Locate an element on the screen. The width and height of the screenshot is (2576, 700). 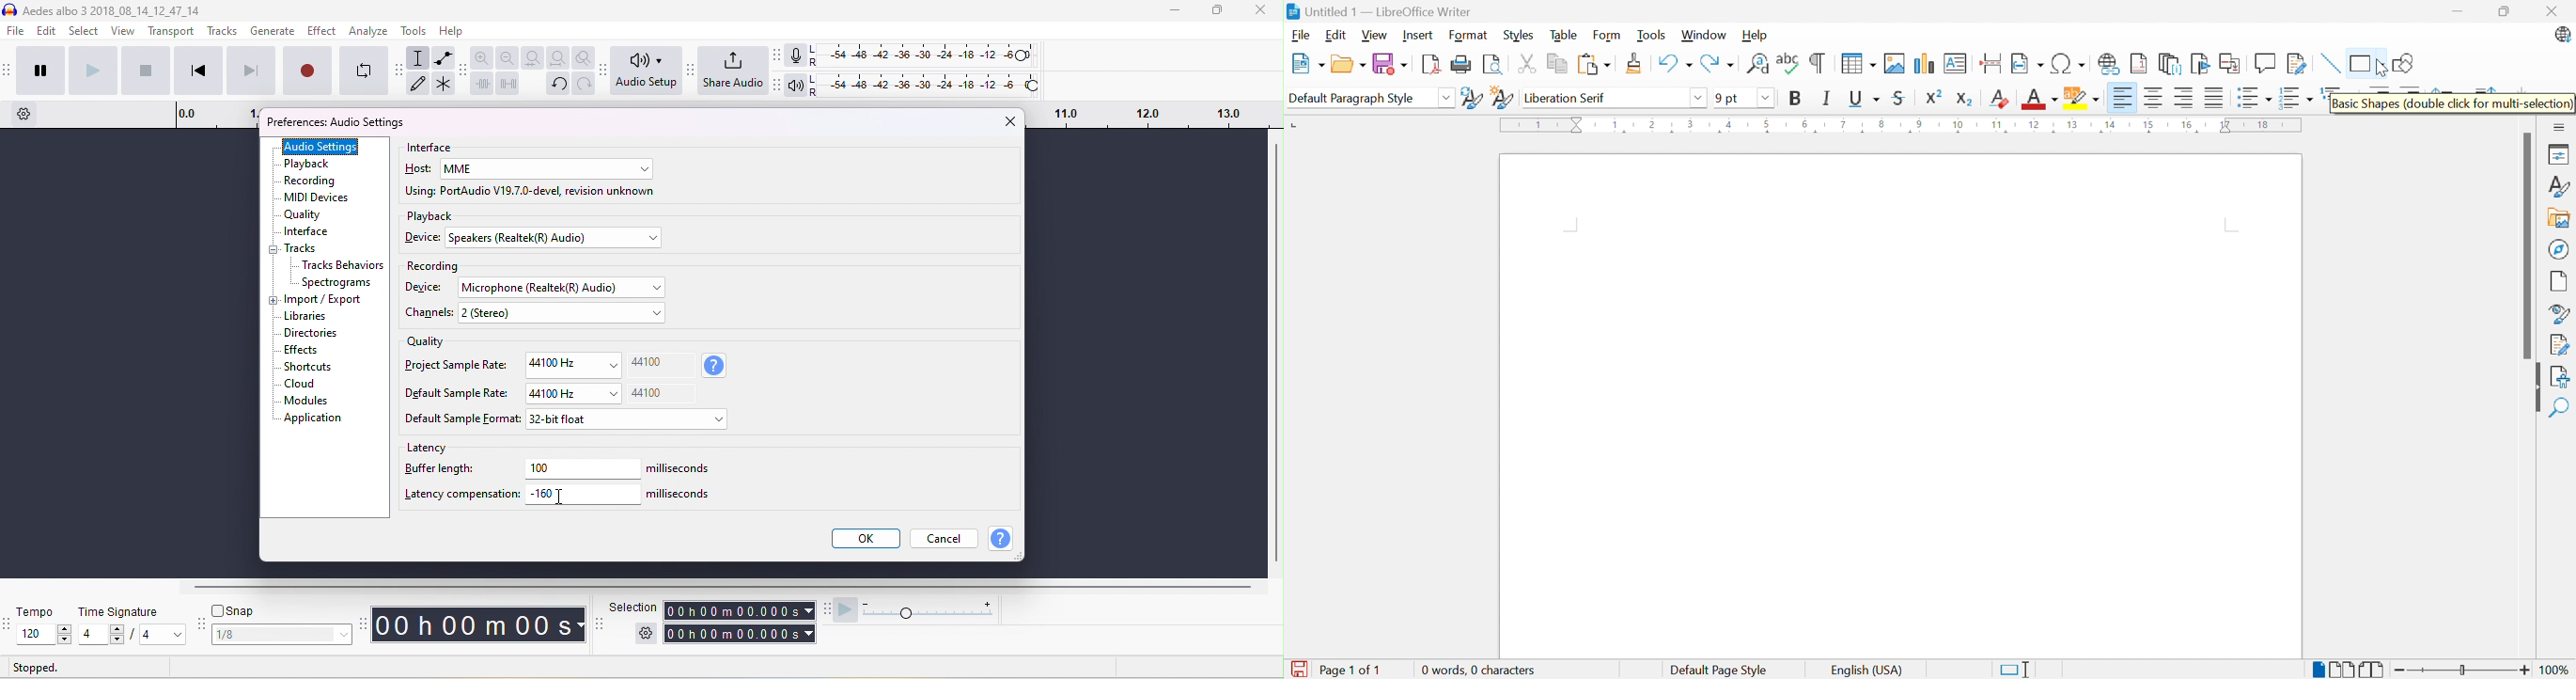
generate is located at coordinates (273, 32).